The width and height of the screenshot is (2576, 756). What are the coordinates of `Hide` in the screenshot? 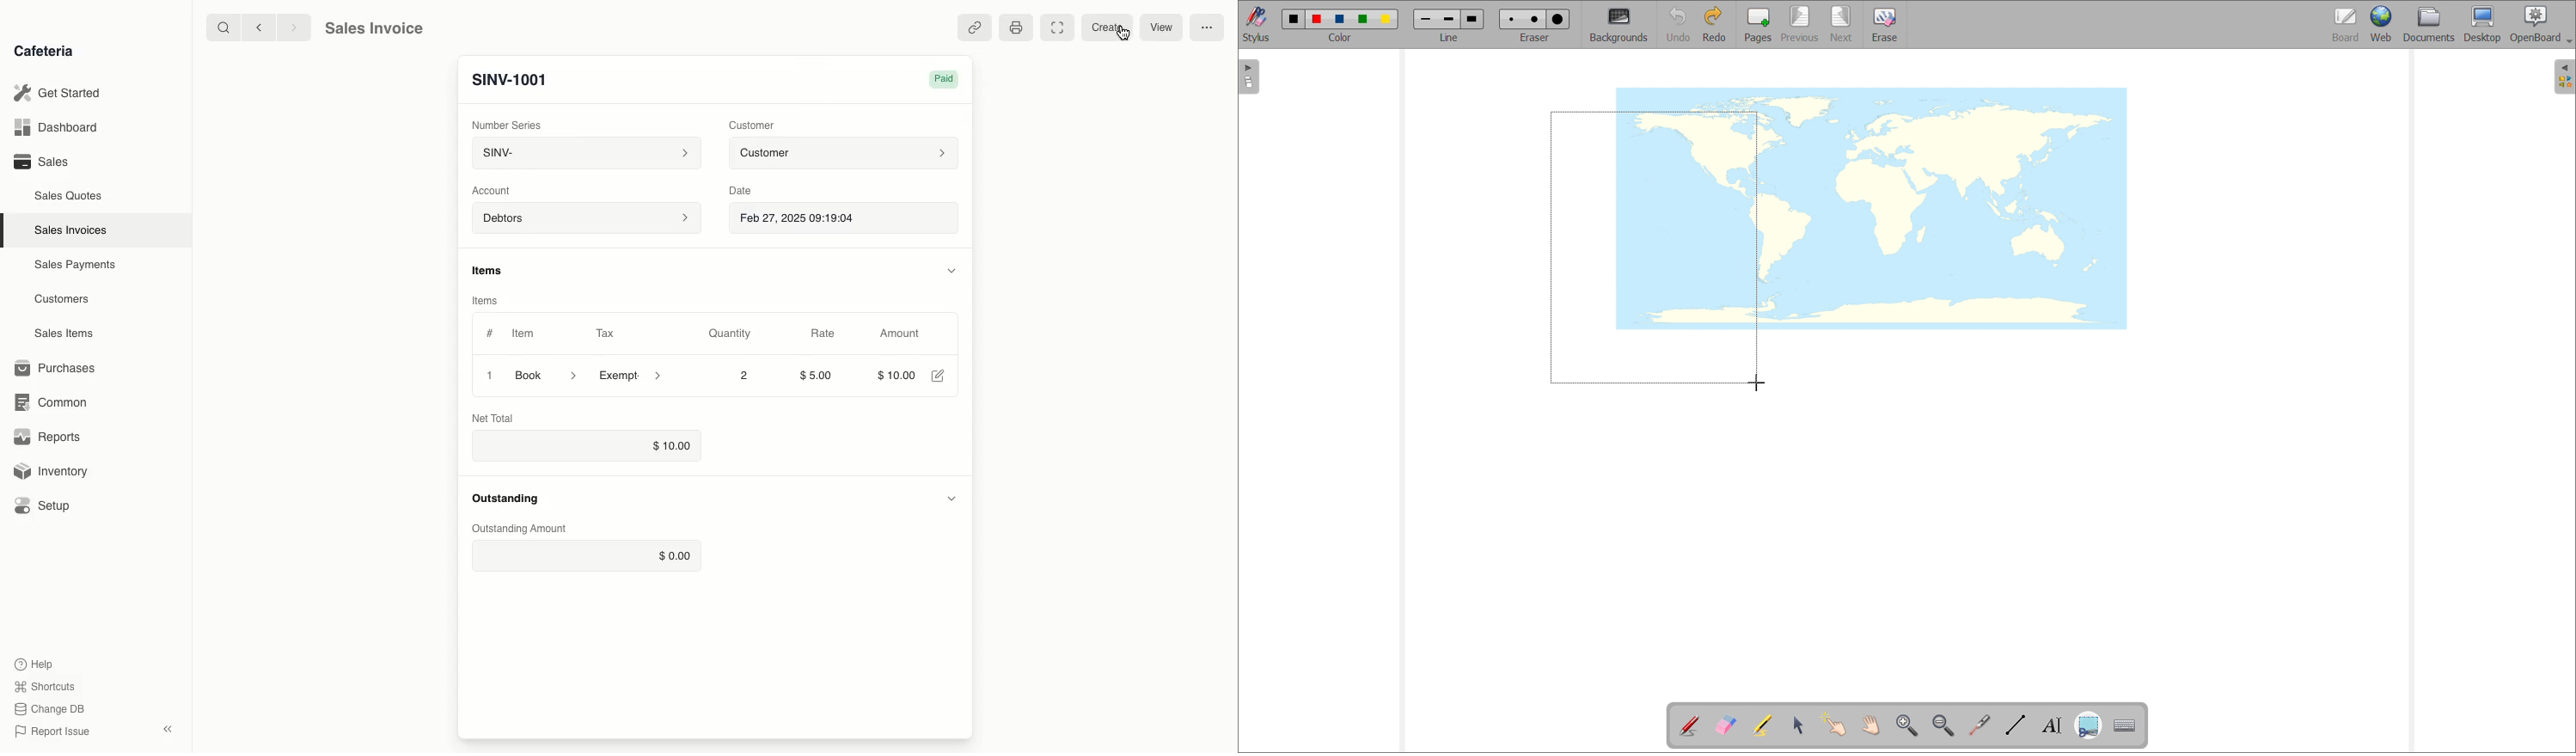 It's located at (951, 495).